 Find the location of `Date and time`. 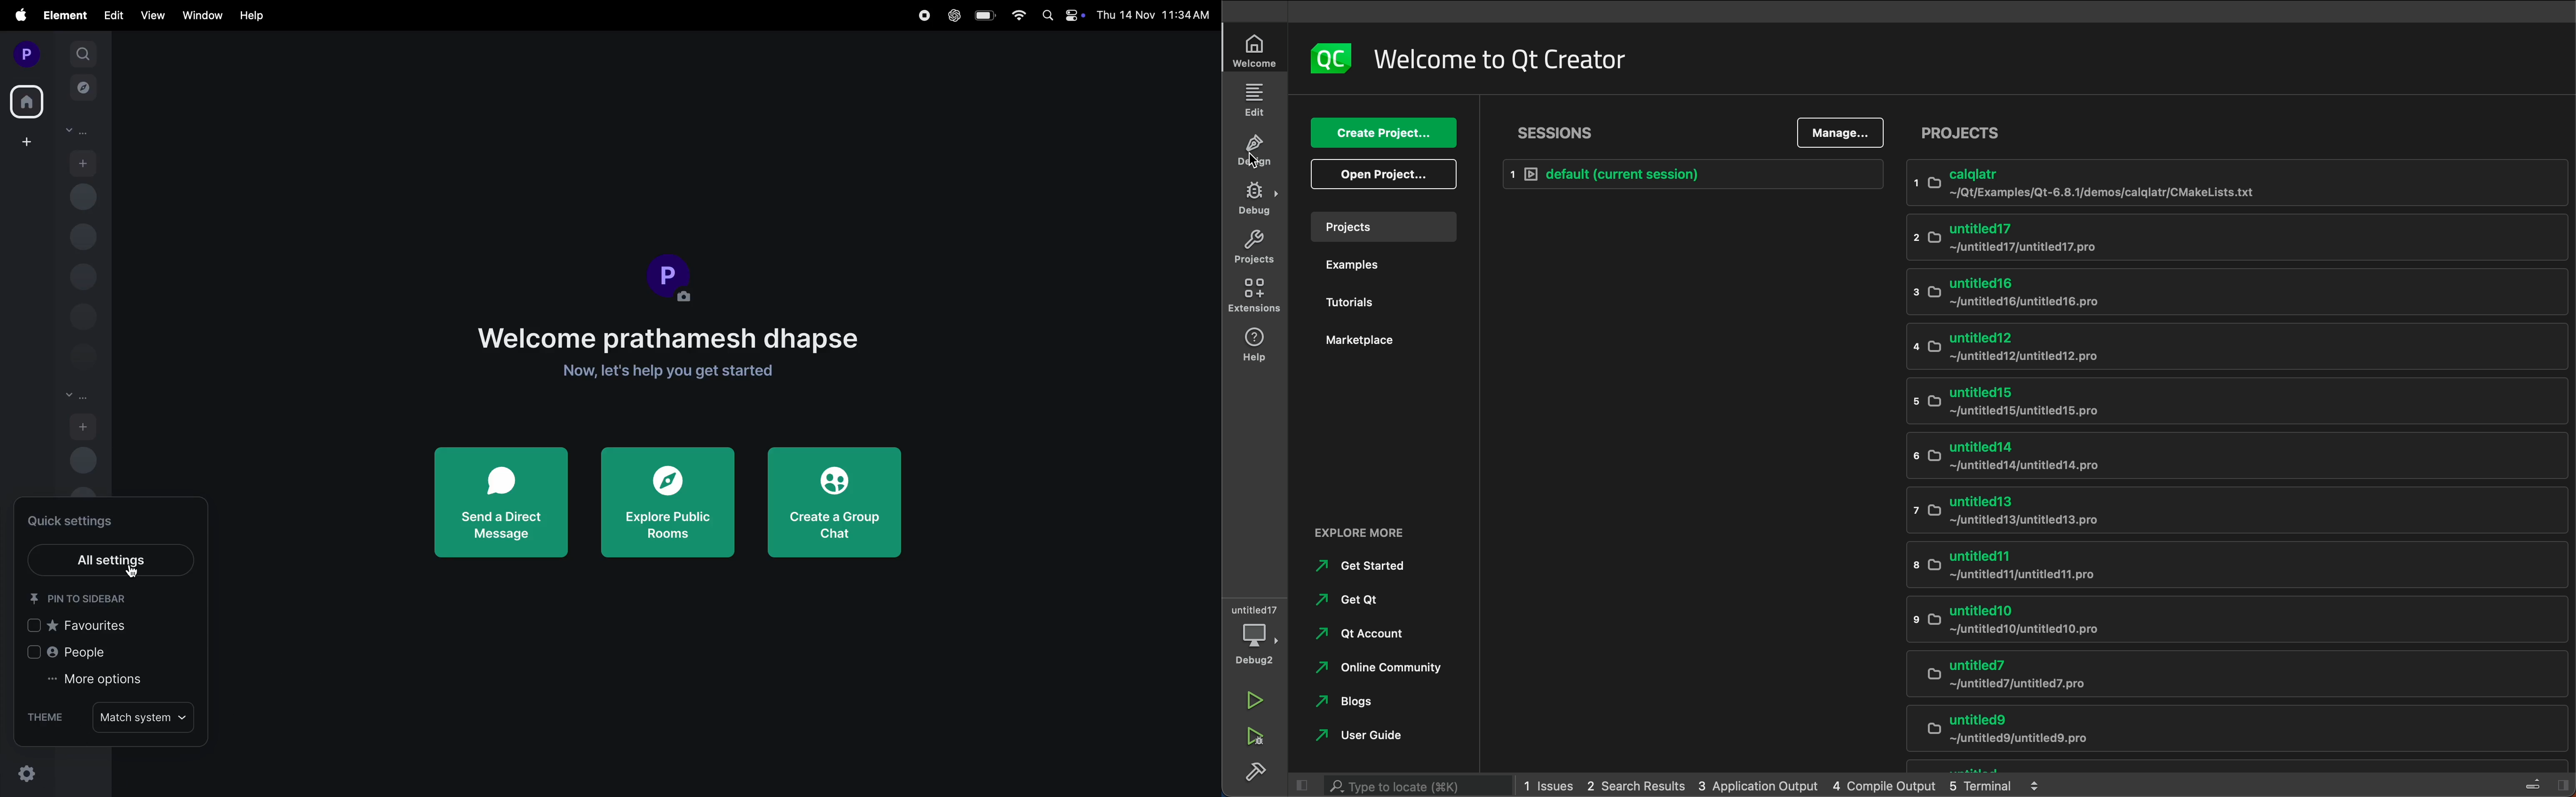

Date and time is located at coordinates (1155, 15).